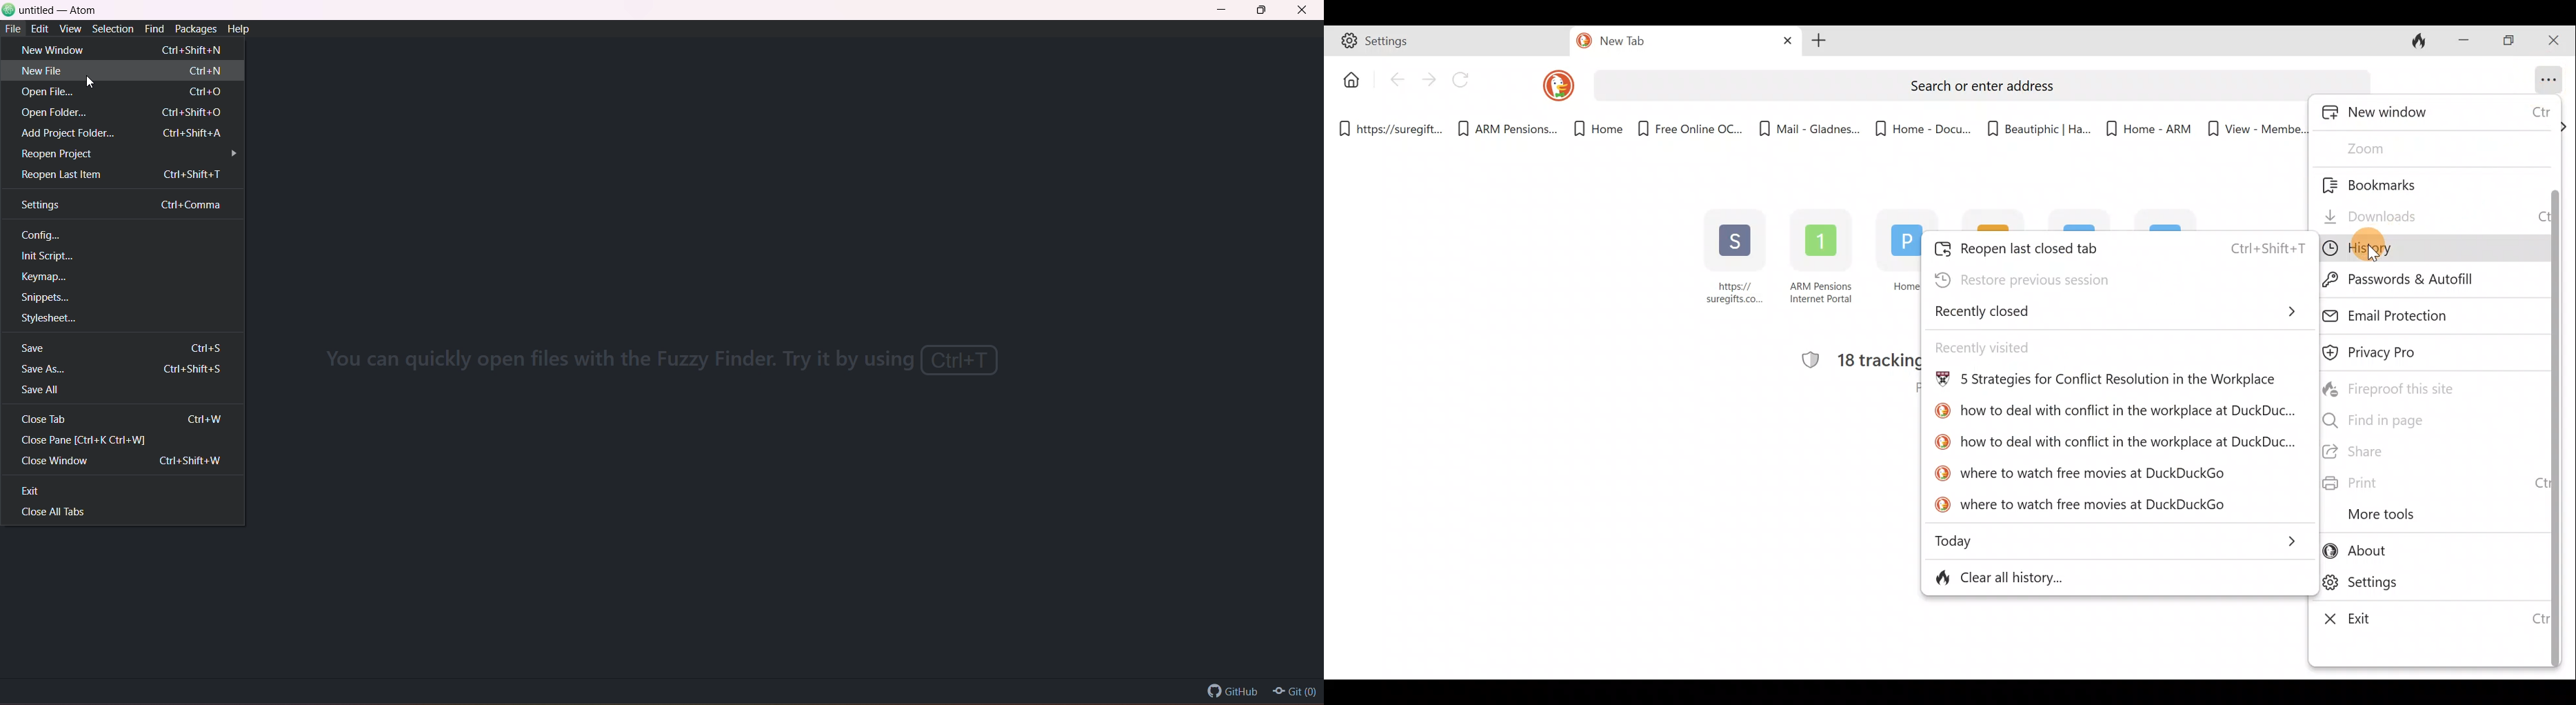  What do you see at coordinates (1819, 42) in the screenshot?
I see `Add tab` at bounding box center [1819, 42].